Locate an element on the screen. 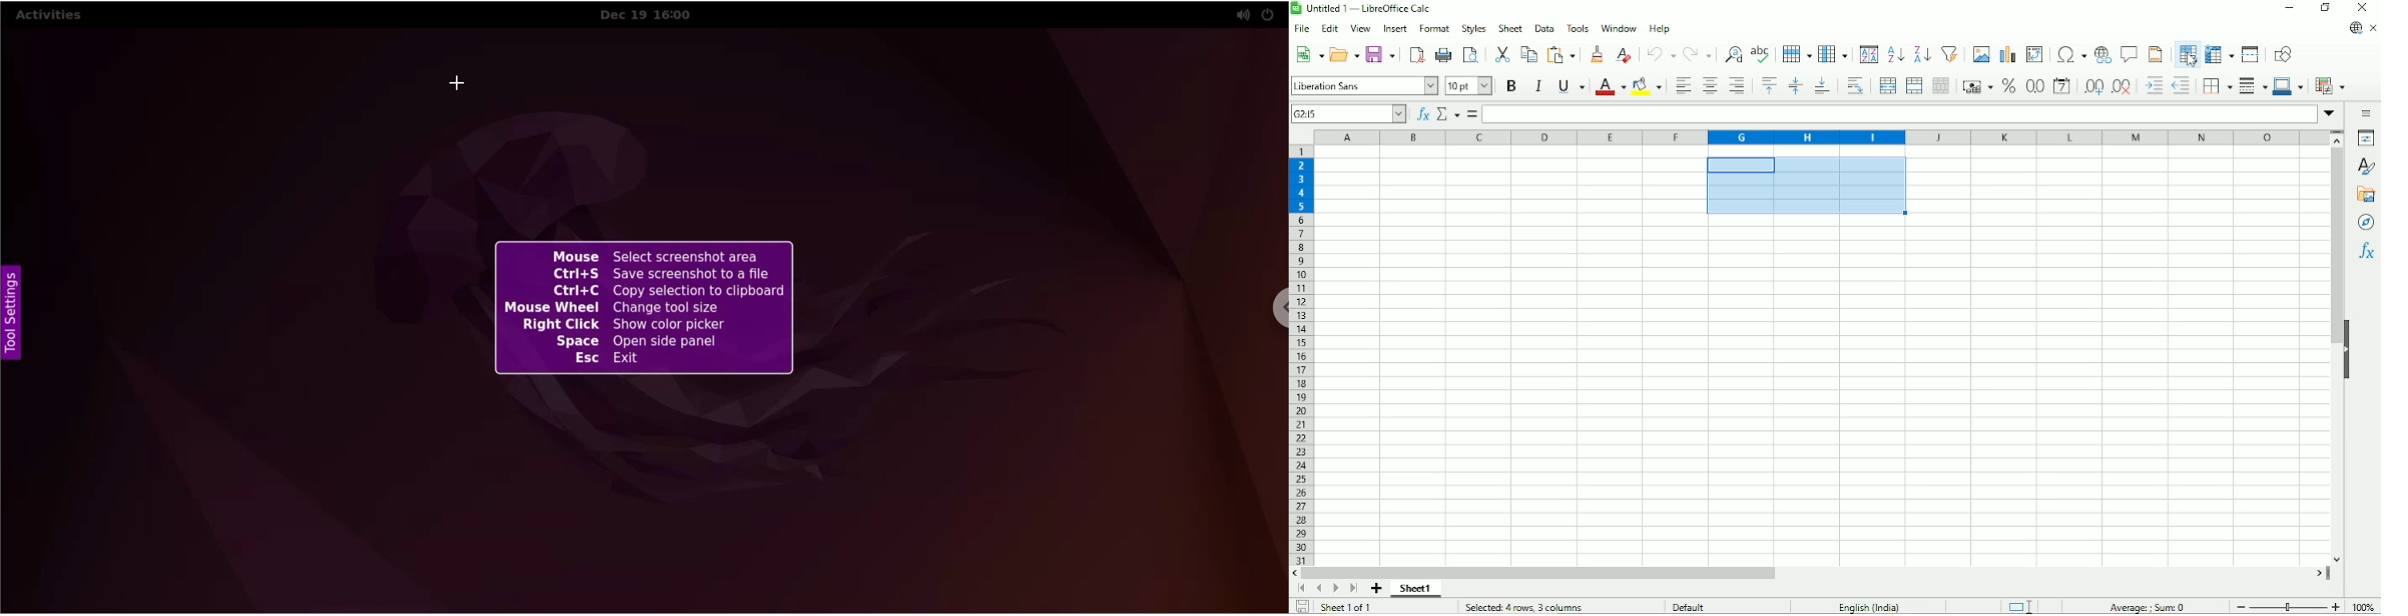 The image size is (2408, 616). Autofilter is located at coordinates (1949, 53).